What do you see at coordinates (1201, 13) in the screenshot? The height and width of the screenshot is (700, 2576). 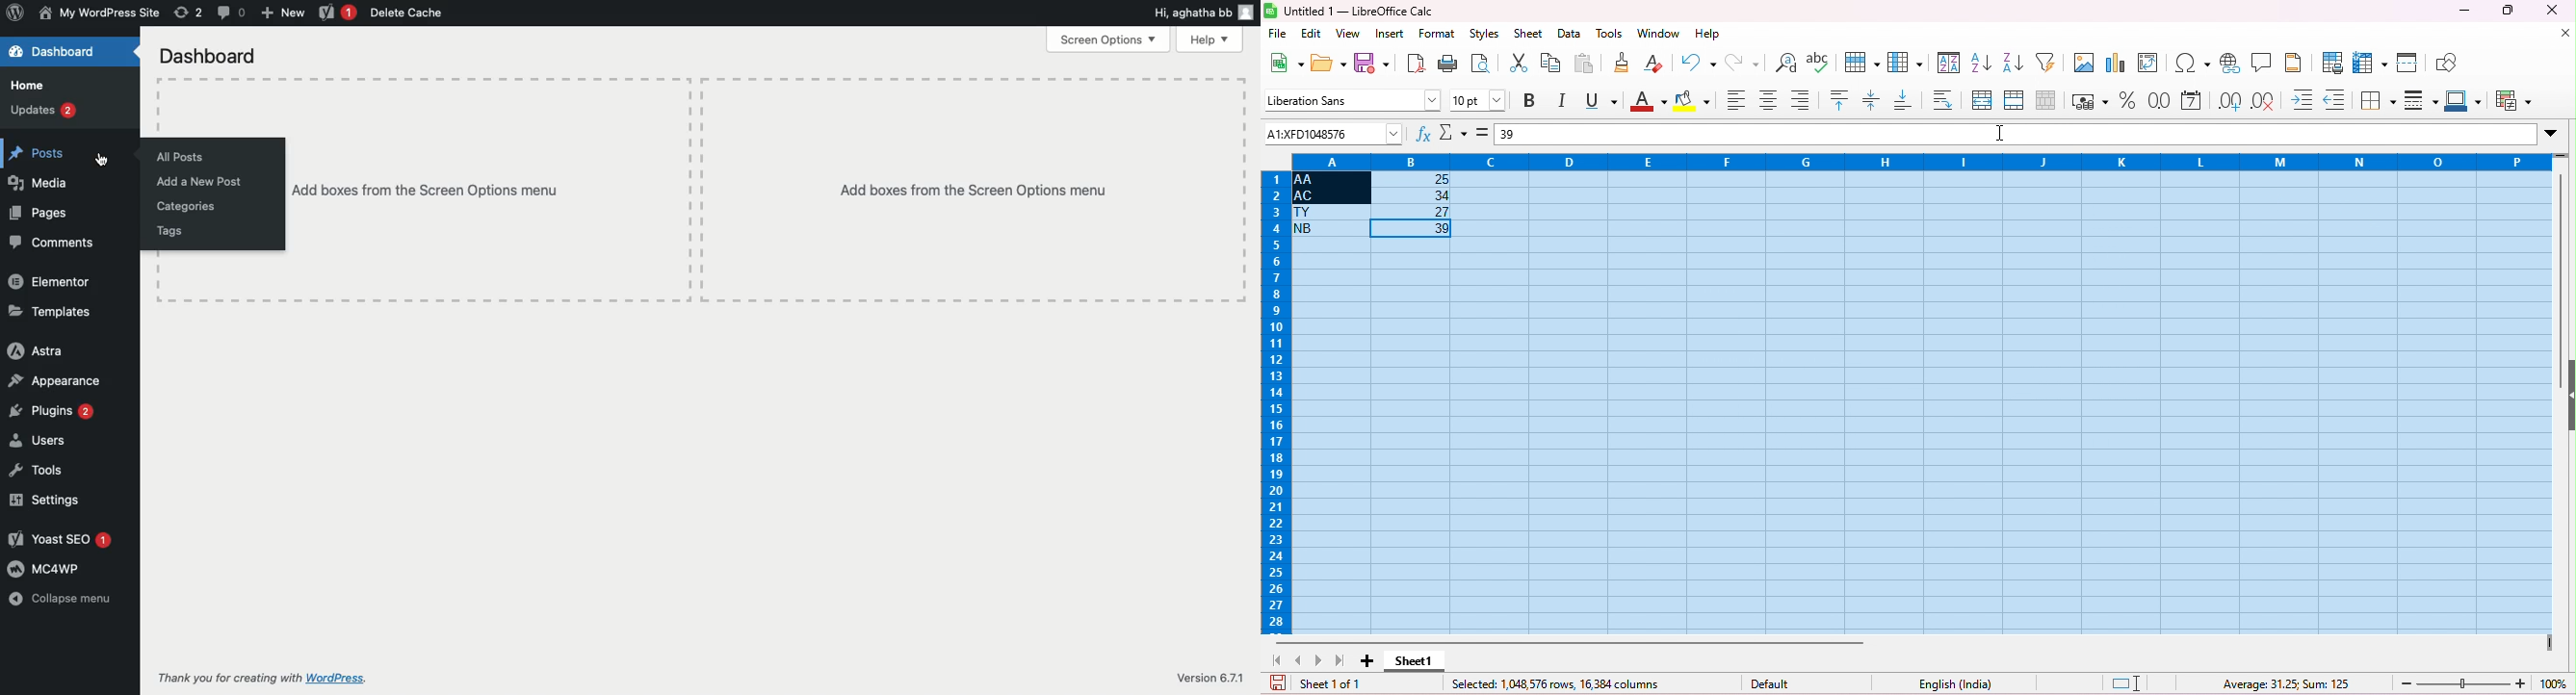 I see `Hi user` at bounding box center [1201, 13].